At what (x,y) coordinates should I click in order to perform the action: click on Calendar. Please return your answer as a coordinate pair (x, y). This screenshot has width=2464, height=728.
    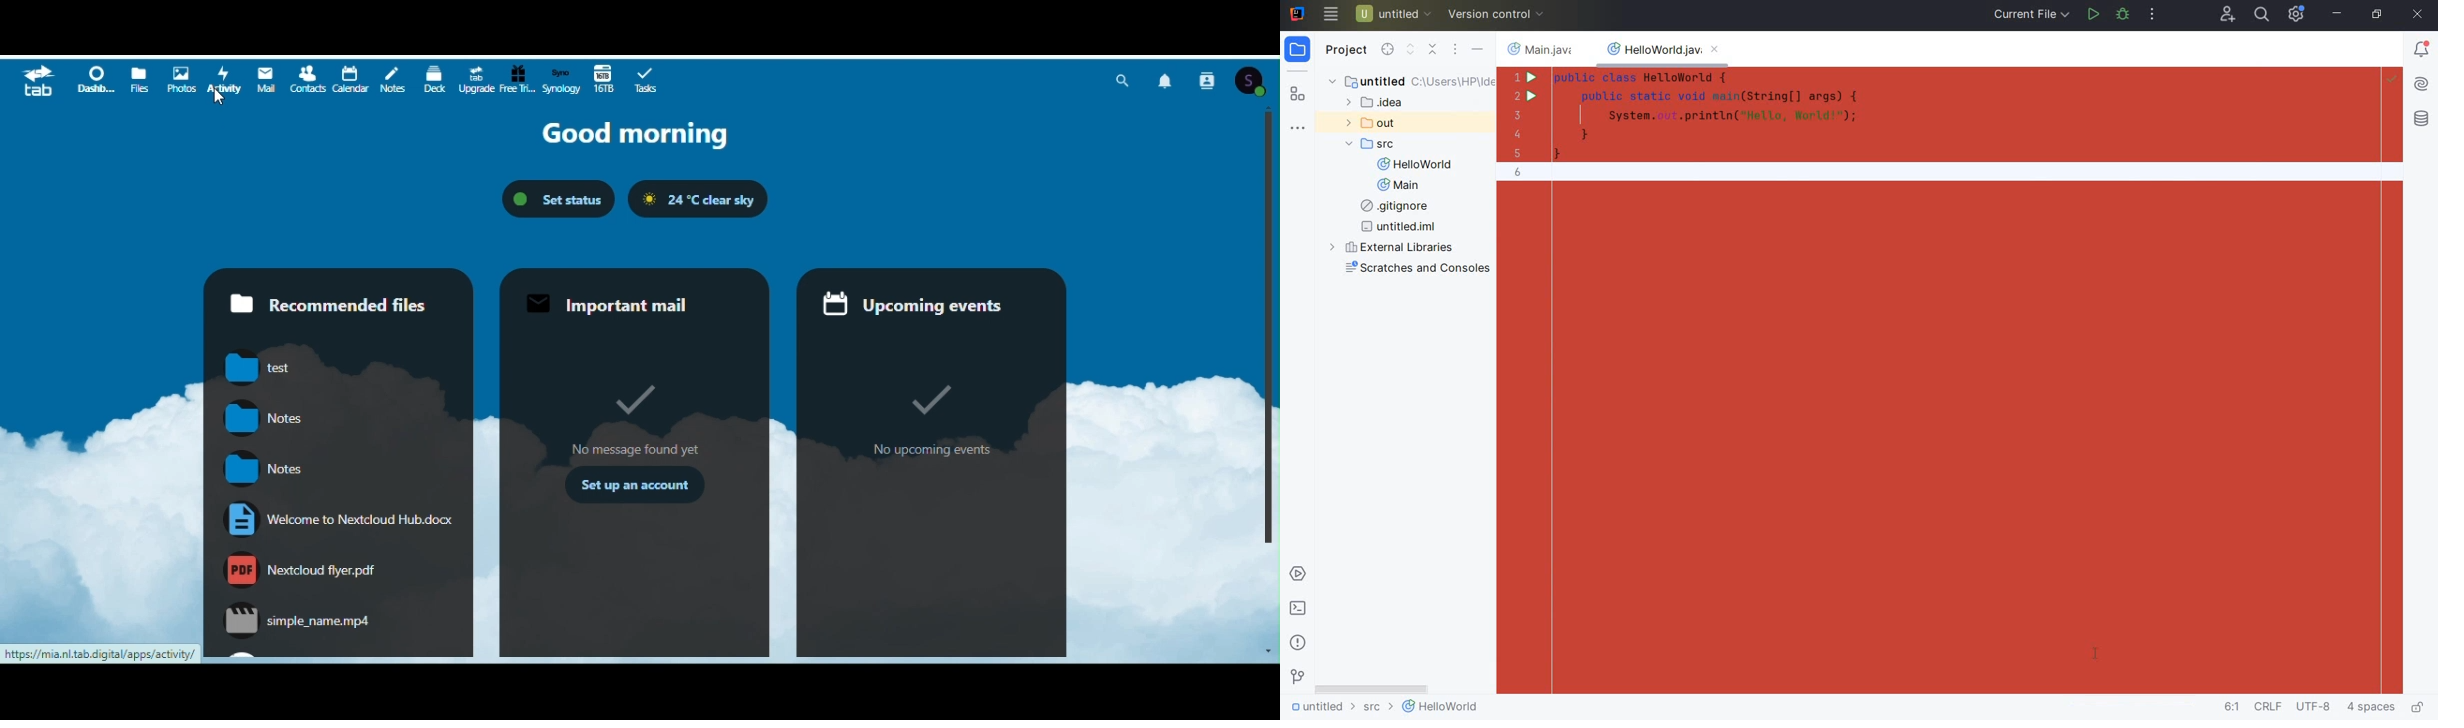
    Looking at the image, I should click on (349, 79).